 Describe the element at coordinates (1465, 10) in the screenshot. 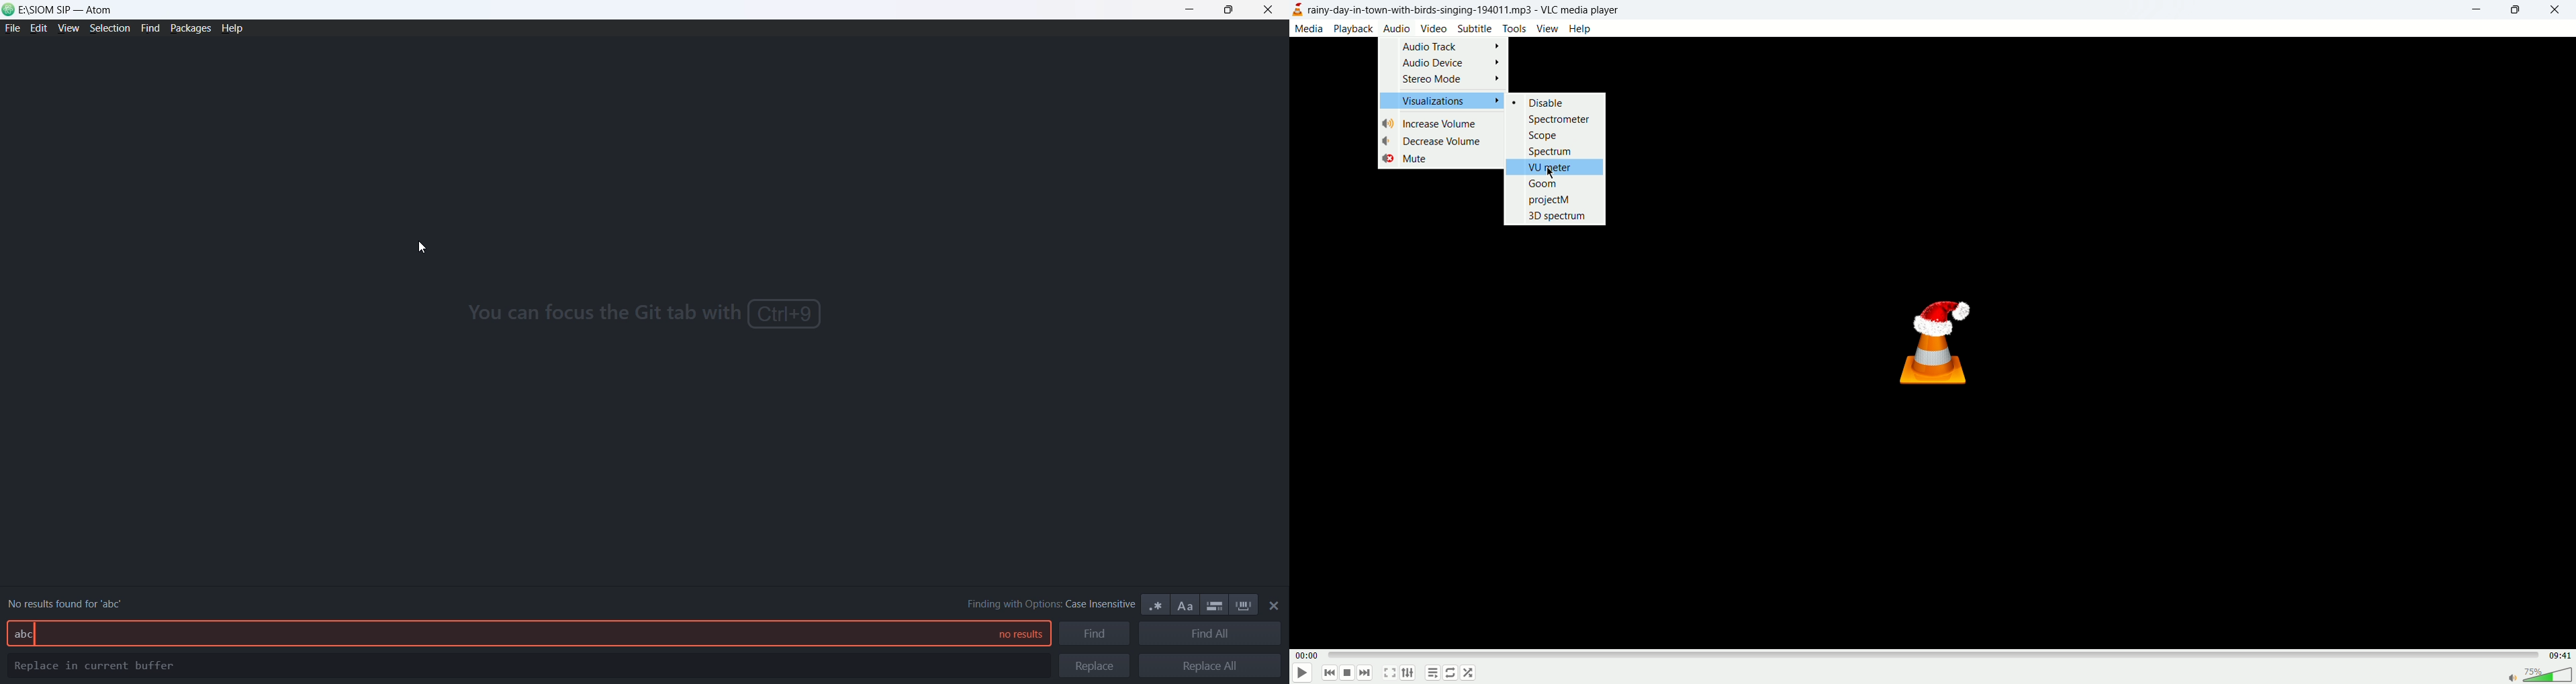

I see `title` at that location.